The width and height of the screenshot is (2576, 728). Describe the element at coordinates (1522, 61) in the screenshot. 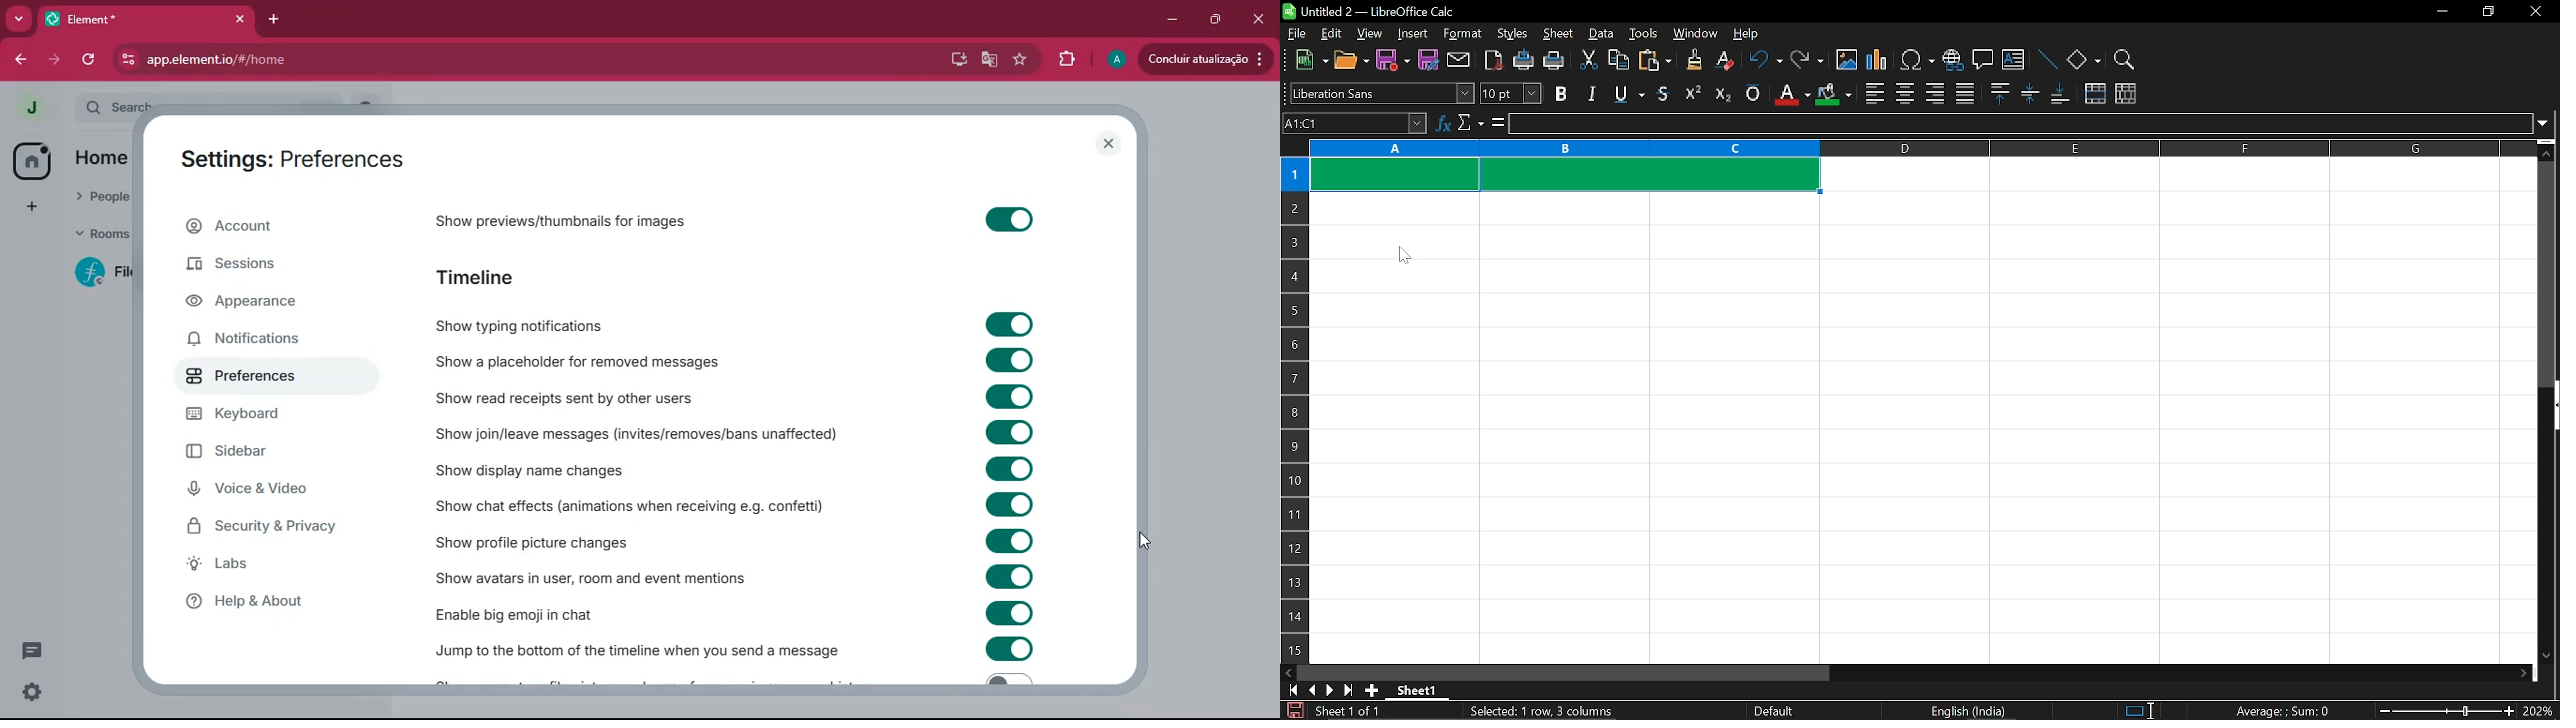

I see `print directly` at that location.